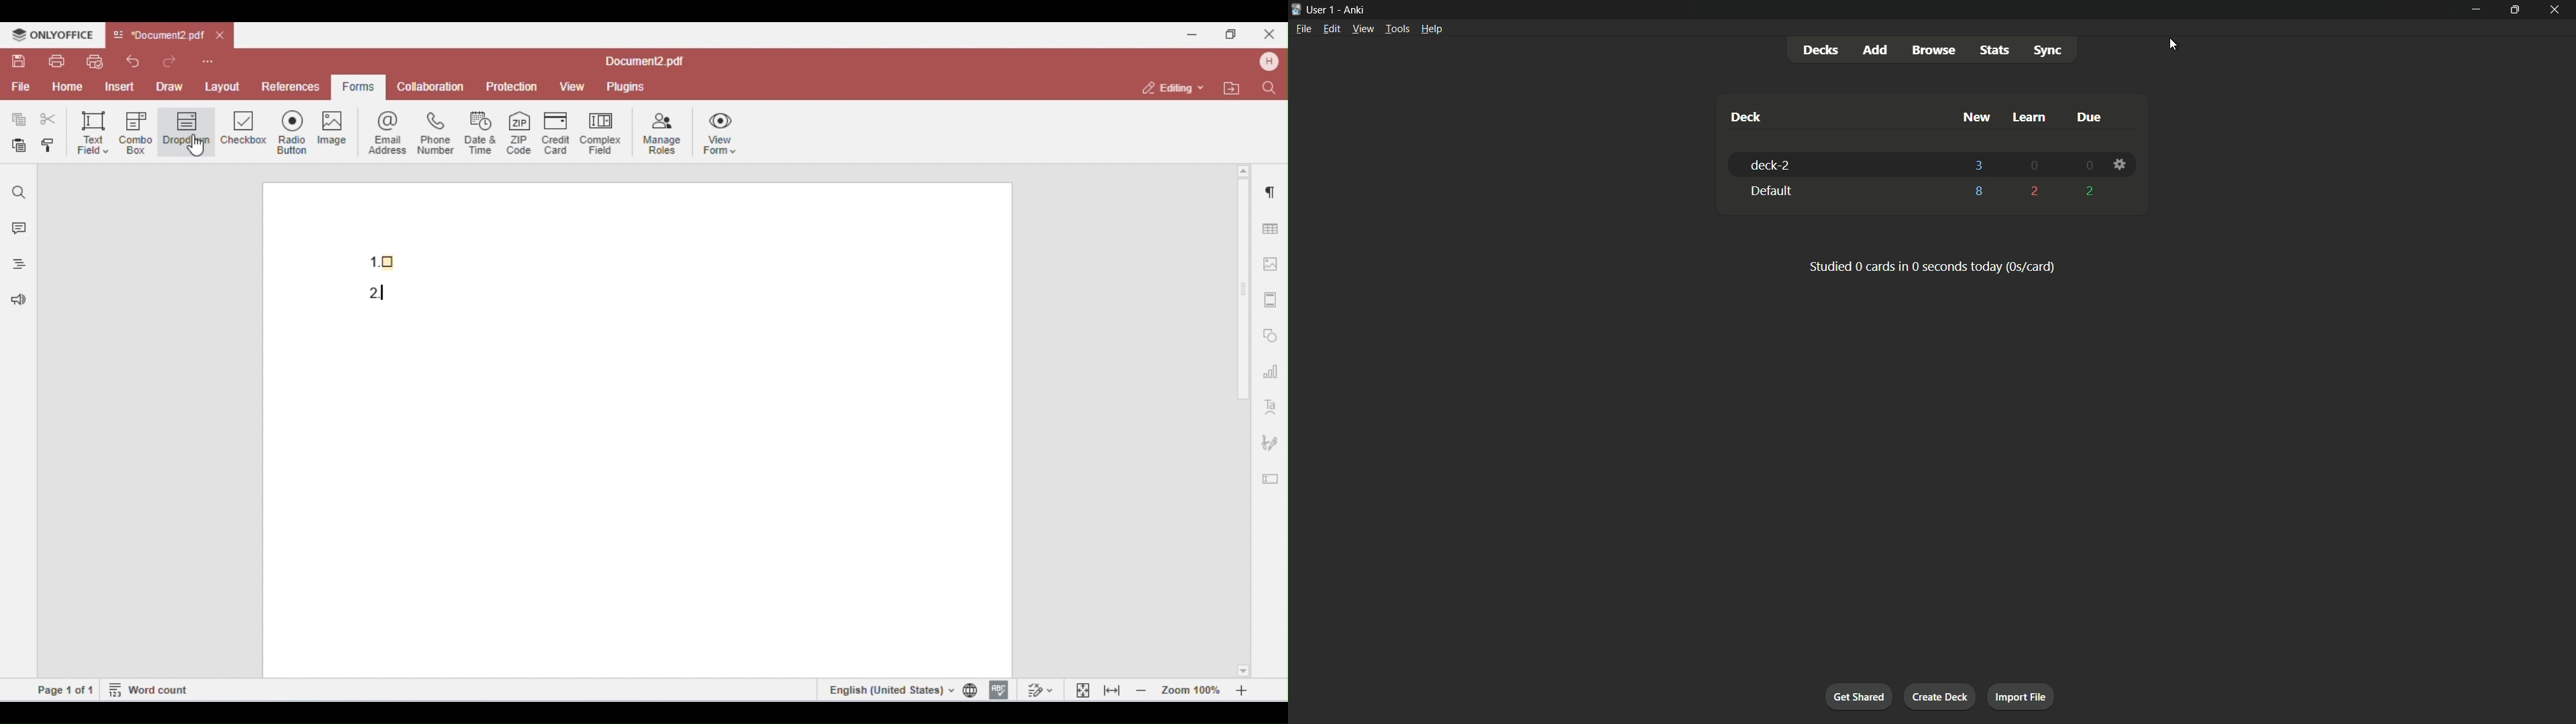 The height and width of the screenshot is (728, 2576). I want to click on default, so click(1769, 191).